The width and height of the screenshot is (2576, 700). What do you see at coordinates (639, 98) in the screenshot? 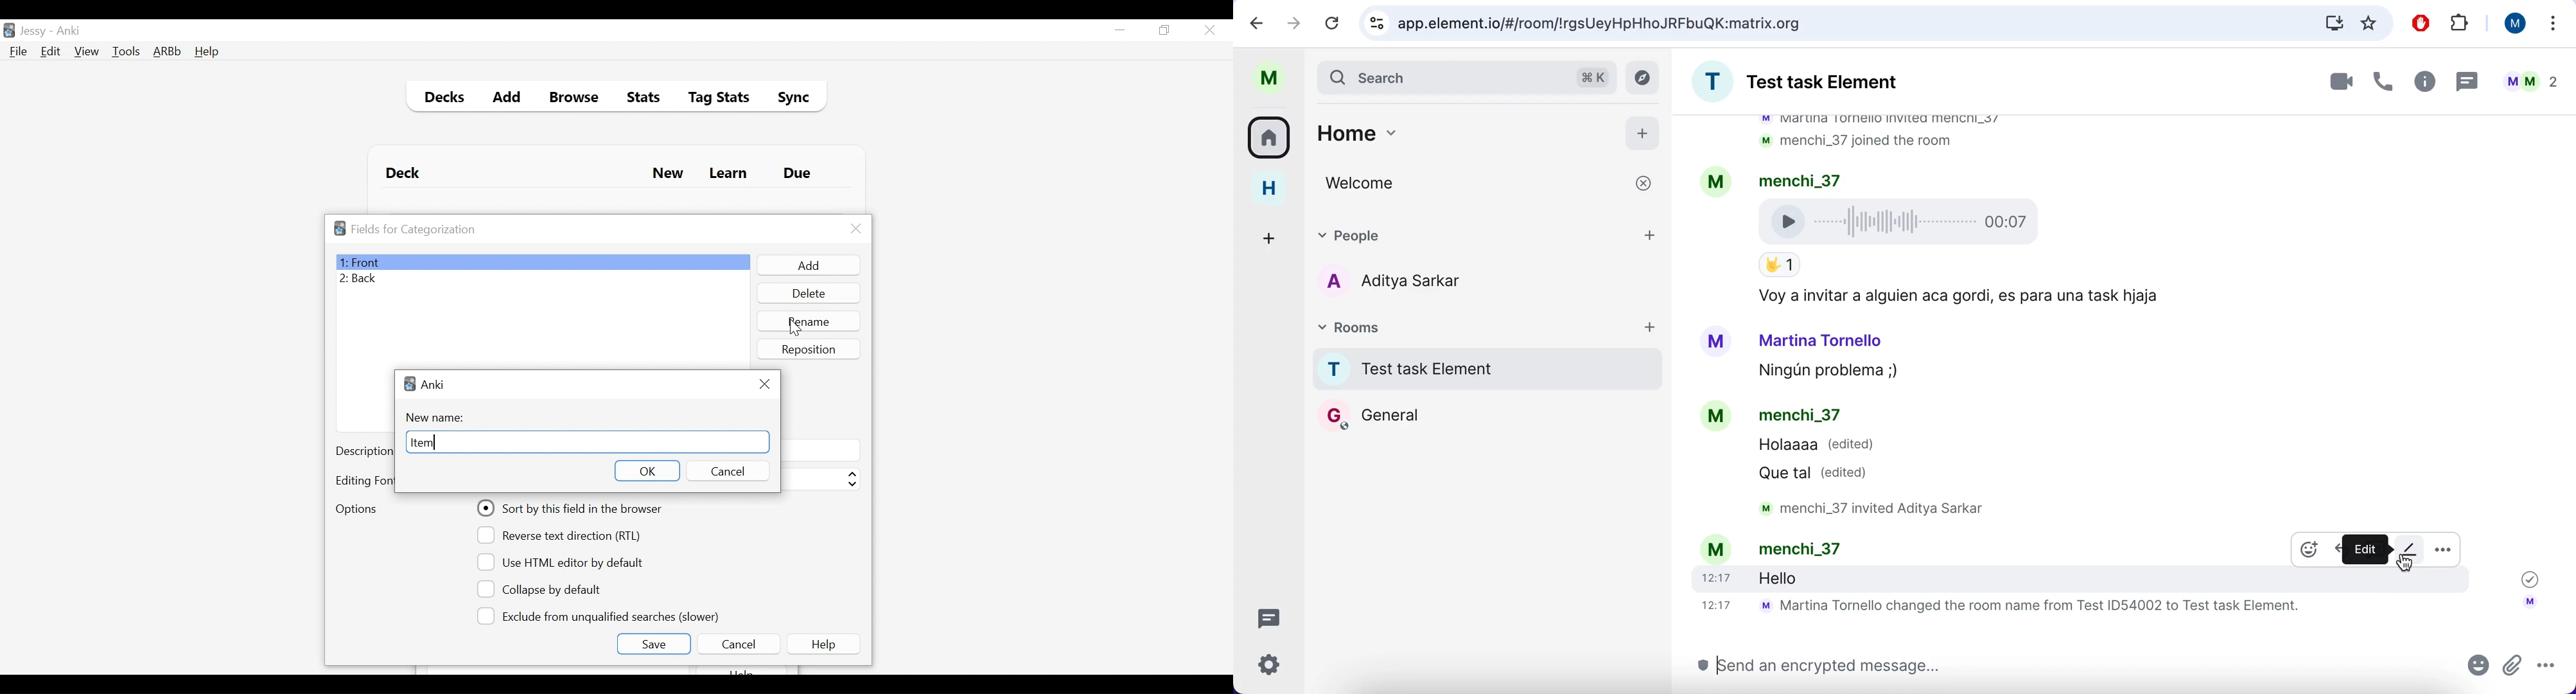
I see `Stats` at bounding box center [639, 98].